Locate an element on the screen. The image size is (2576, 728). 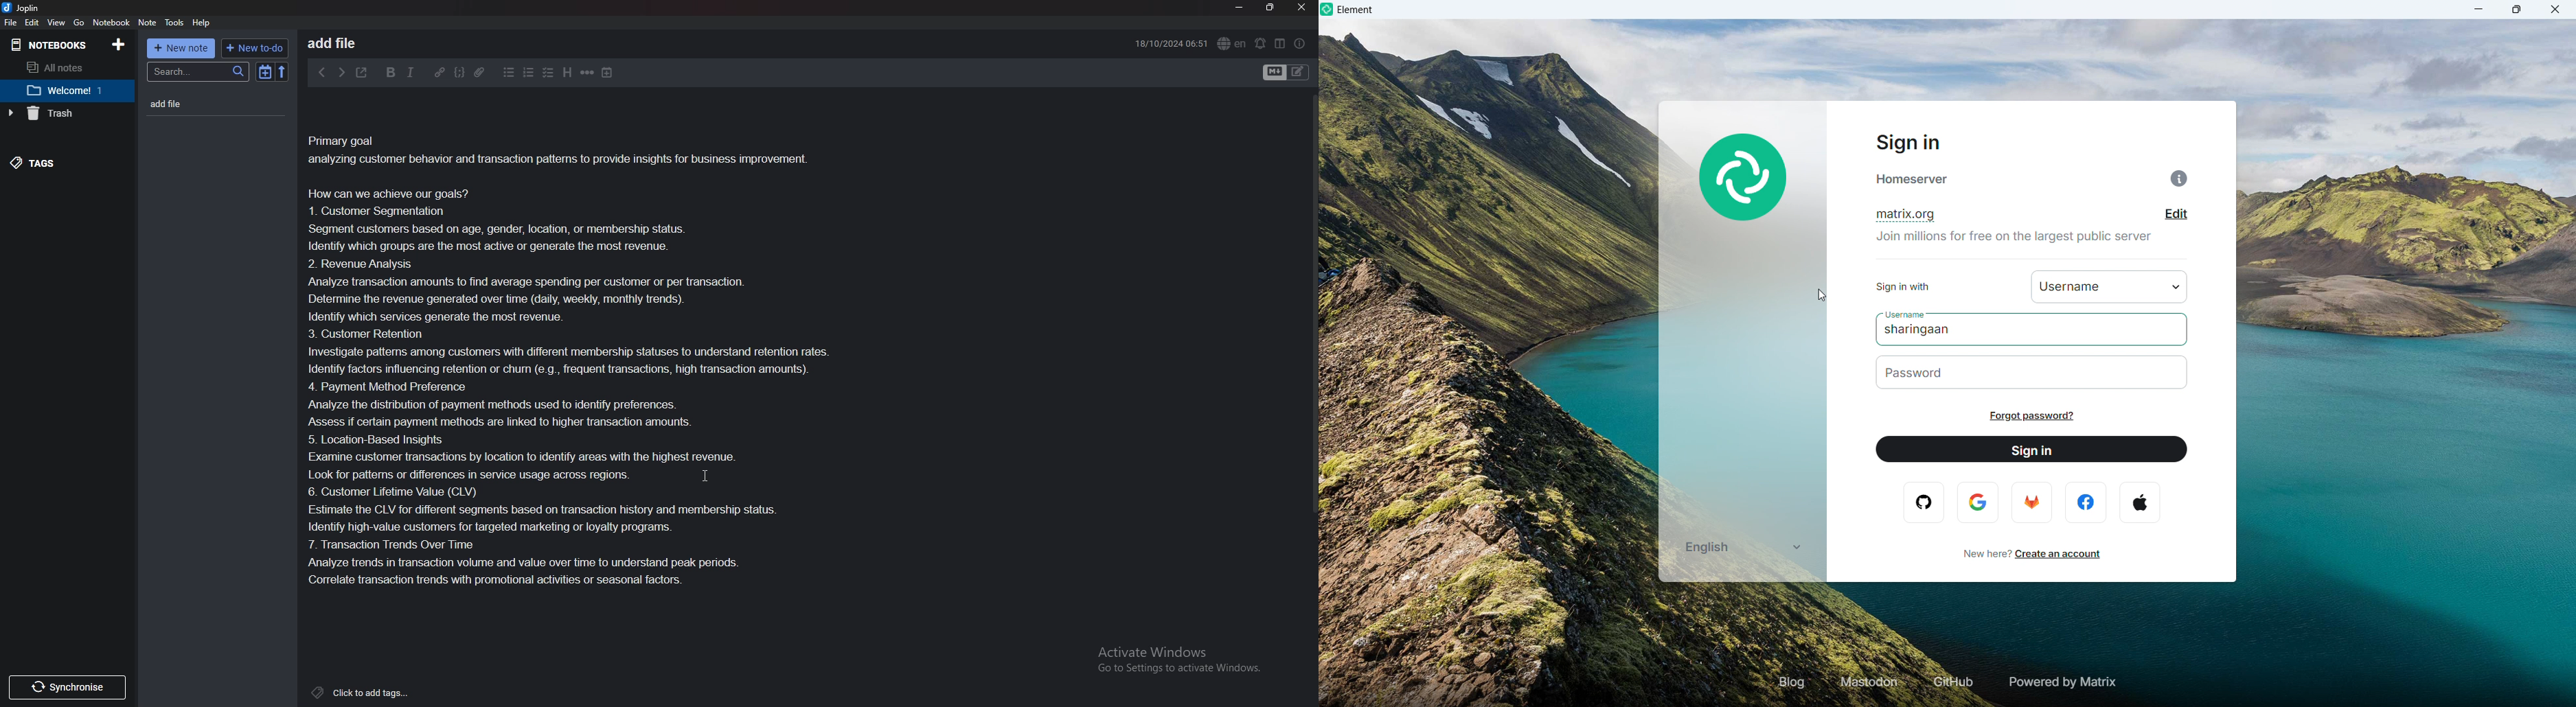
Resize is located at coordinates (1269, 8).